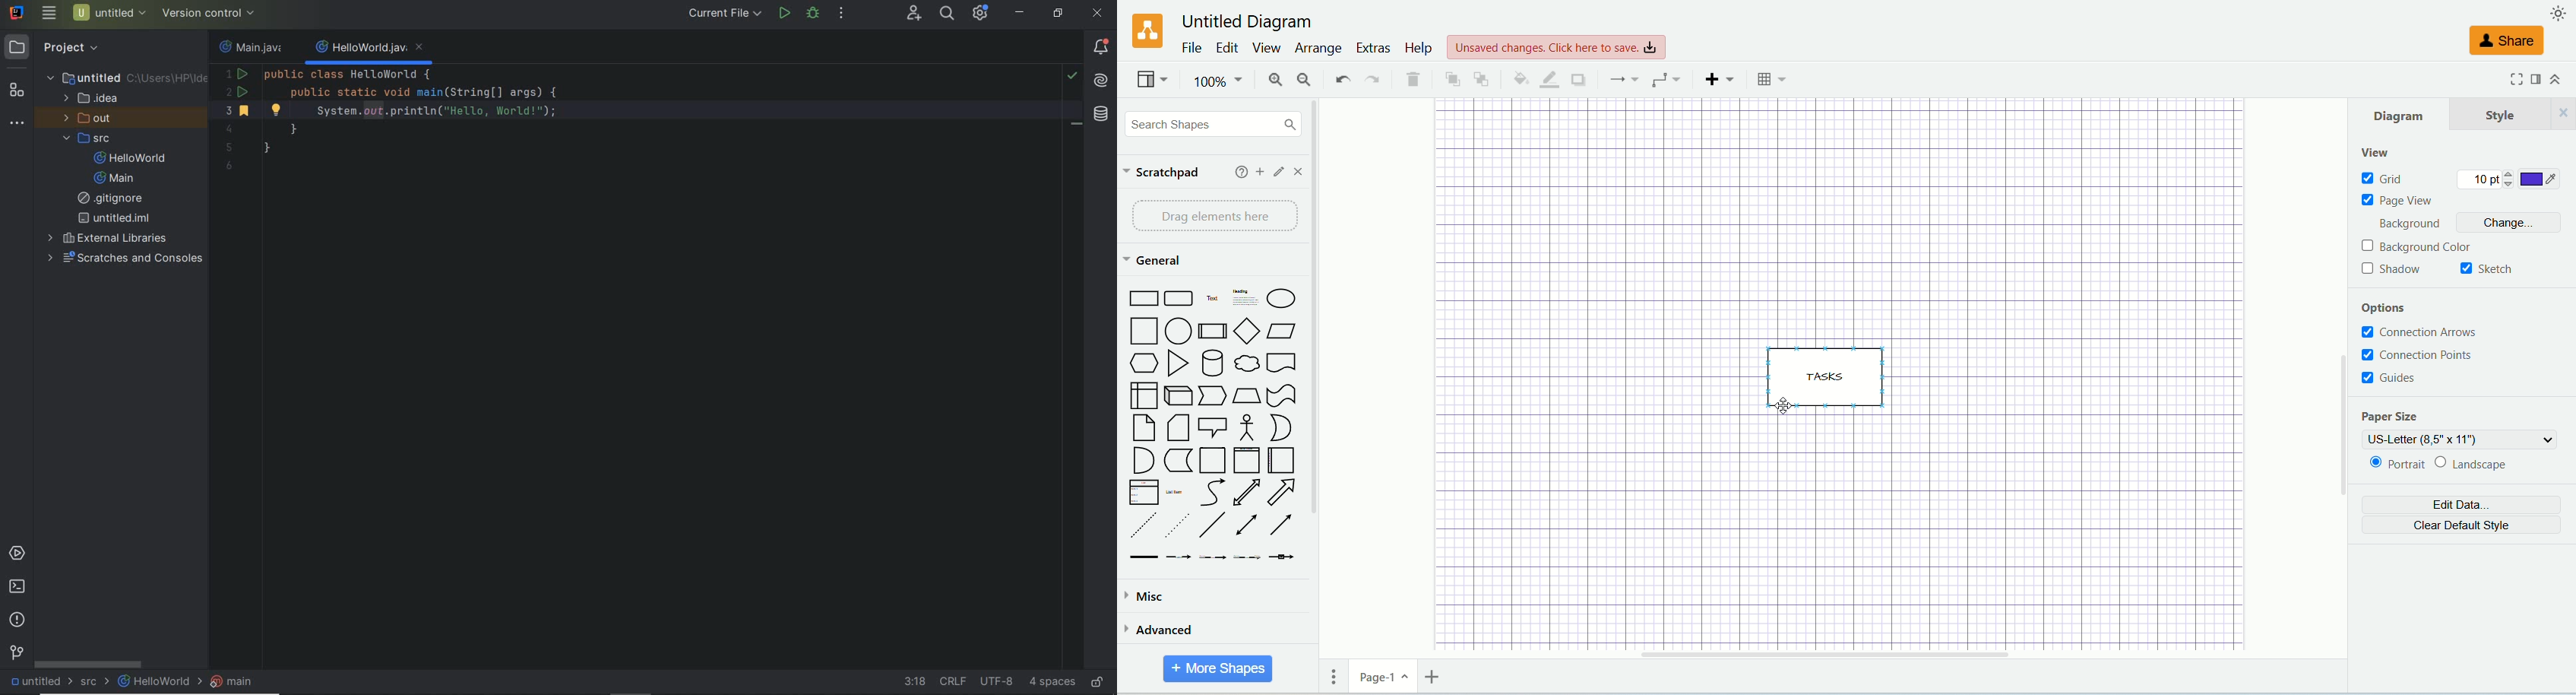 The height and width of the screenshot is (700, 2576). Describe the element at coordinates (1786, 408) in the screenshot. I see `cursor` at that location.